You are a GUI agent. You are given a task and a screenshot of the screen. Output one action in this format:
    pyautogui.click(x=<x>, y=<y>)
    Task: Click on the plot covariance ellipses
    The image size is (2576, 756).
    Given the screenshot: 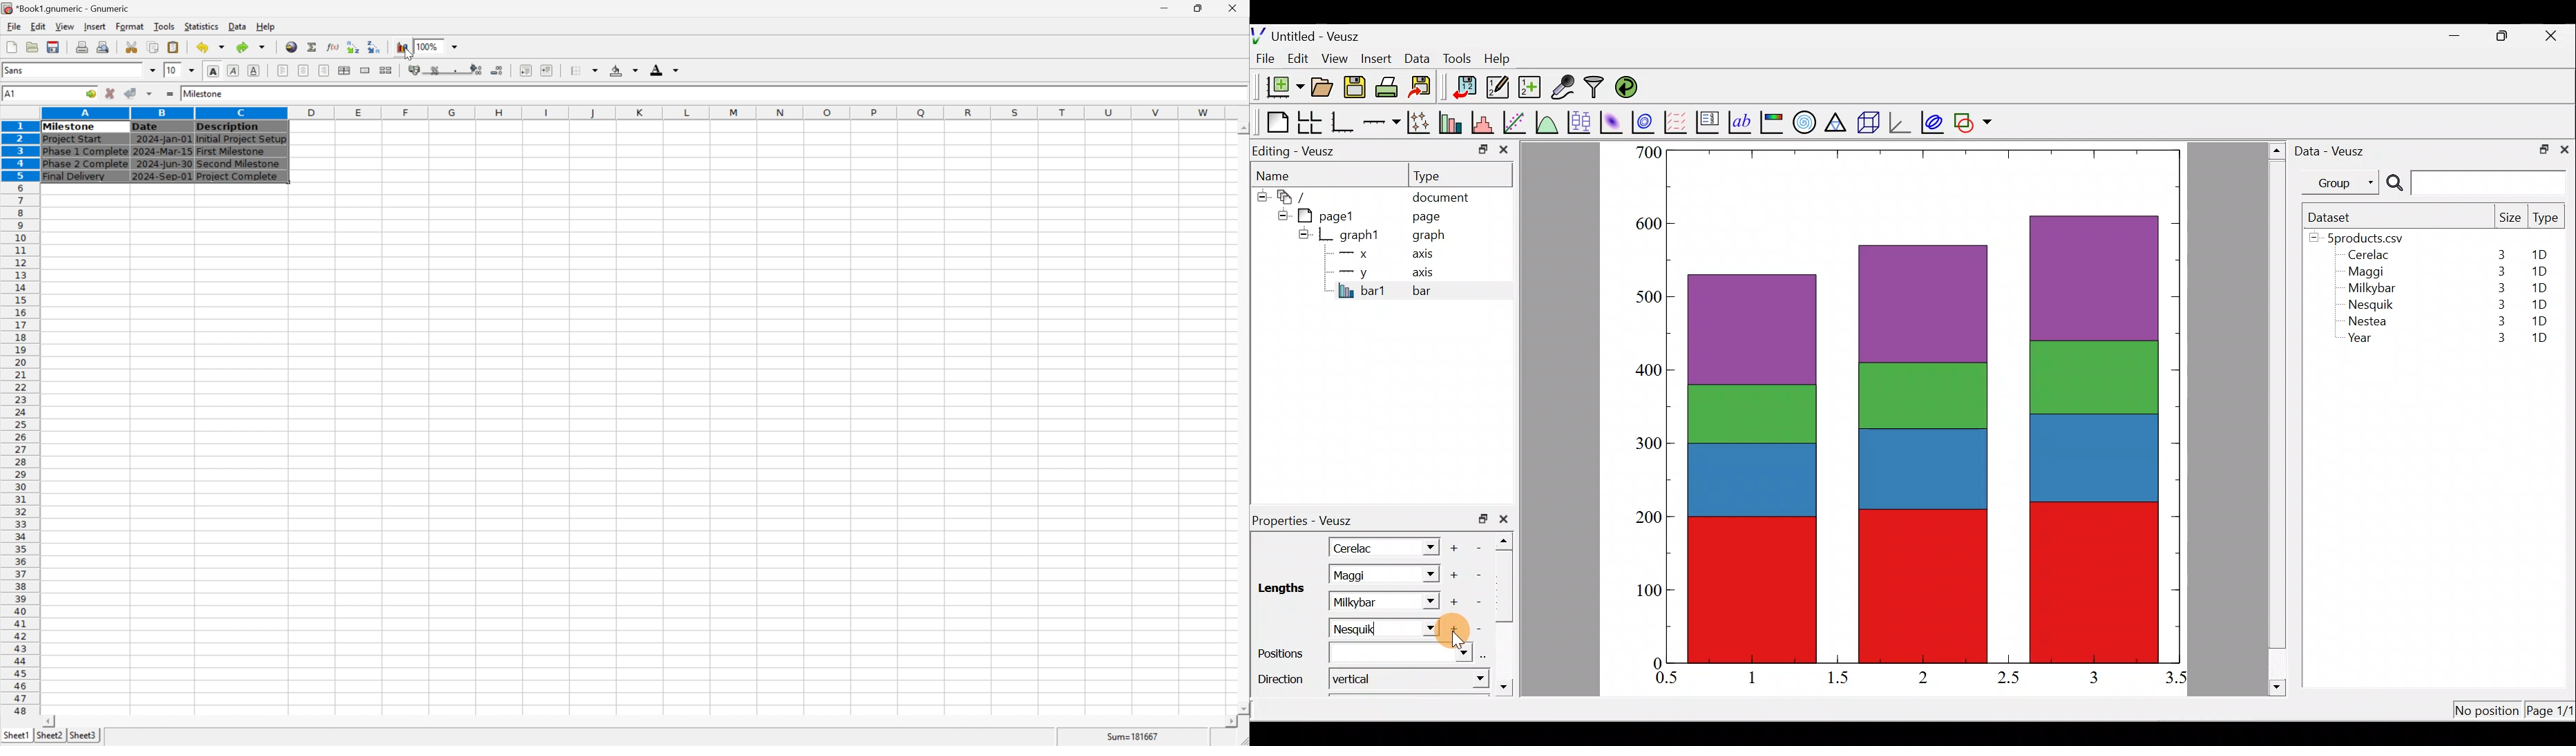 What is the action you would take?
    pyautogui.click(x=1934, y=121)
    